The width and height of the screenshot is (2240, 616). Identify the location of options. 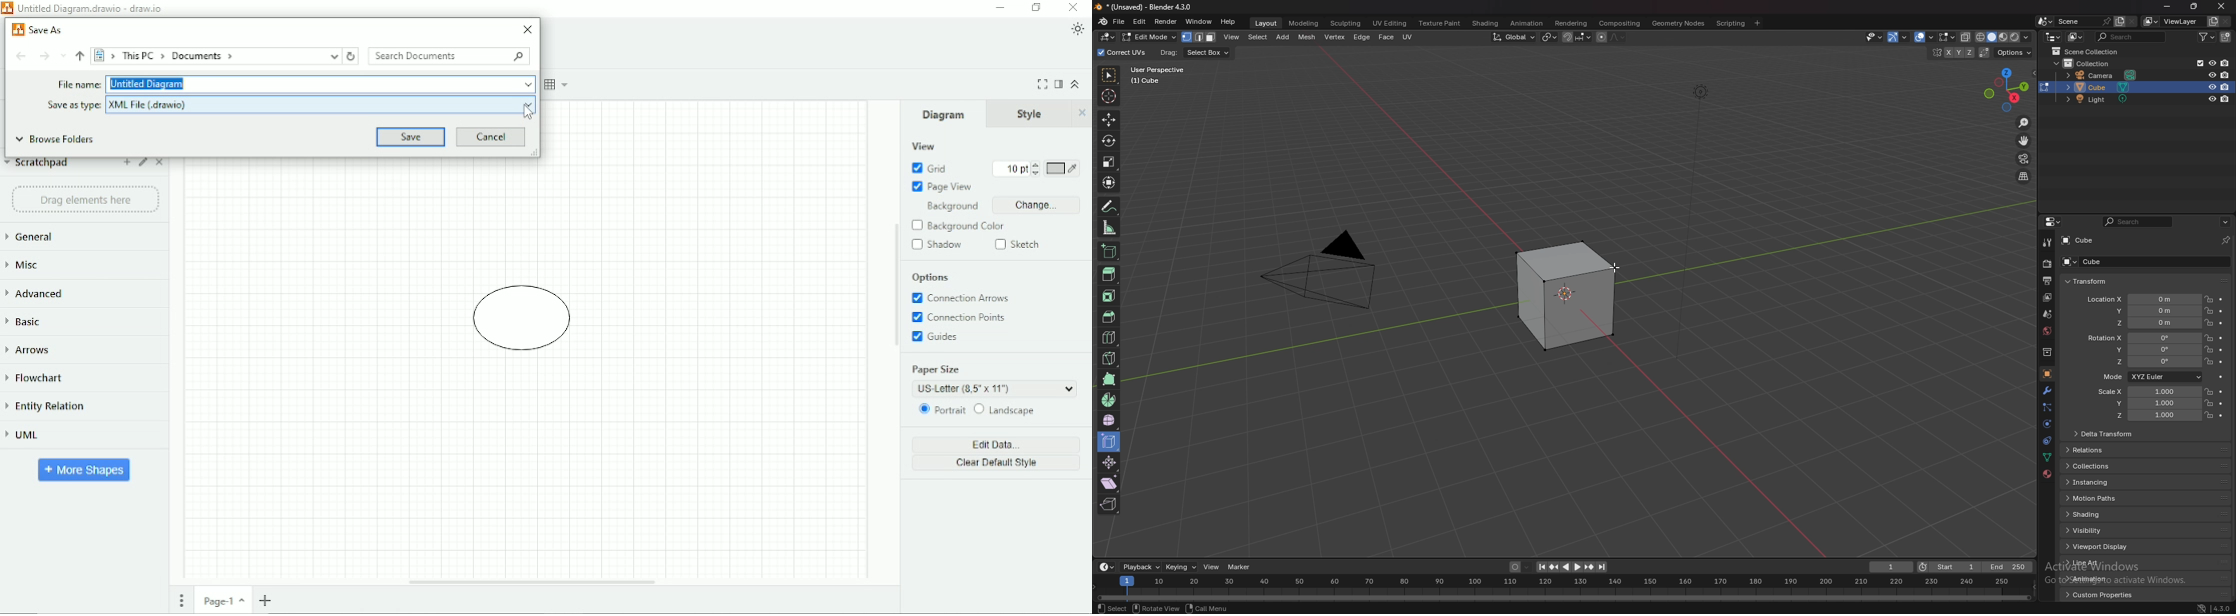
(2226, 221).